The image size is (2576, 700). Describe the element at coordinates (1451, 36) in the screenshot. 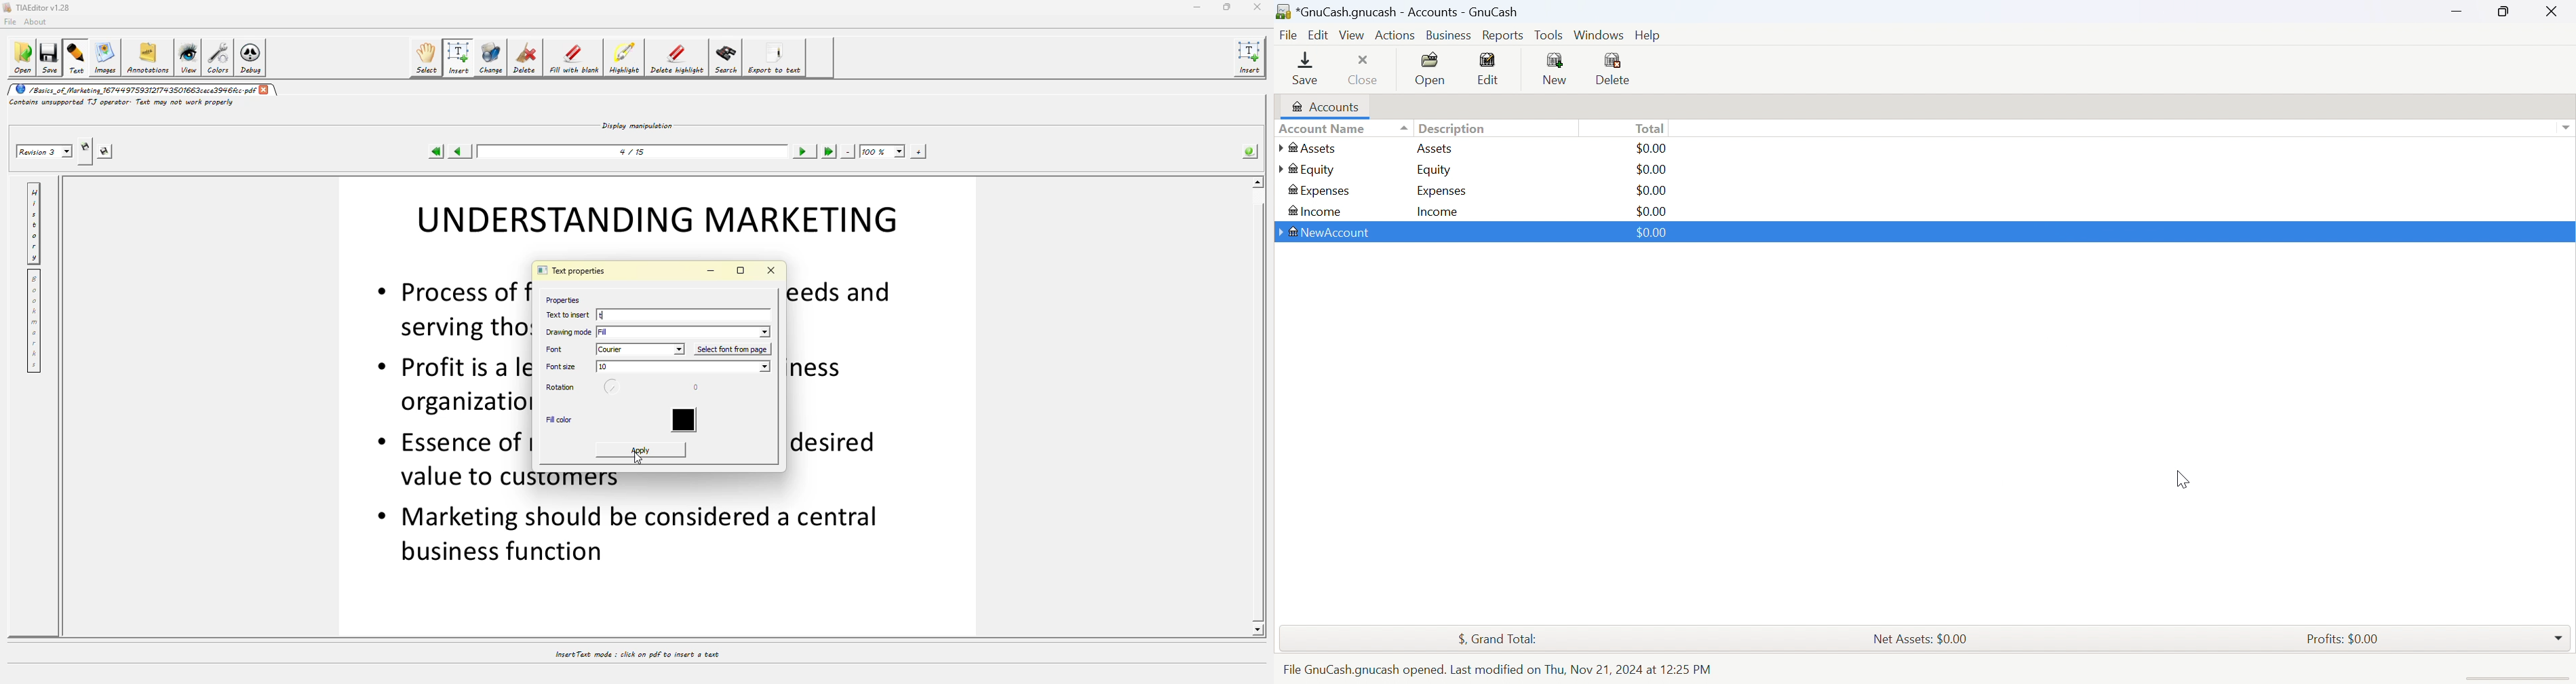

I see `Business` at that location.